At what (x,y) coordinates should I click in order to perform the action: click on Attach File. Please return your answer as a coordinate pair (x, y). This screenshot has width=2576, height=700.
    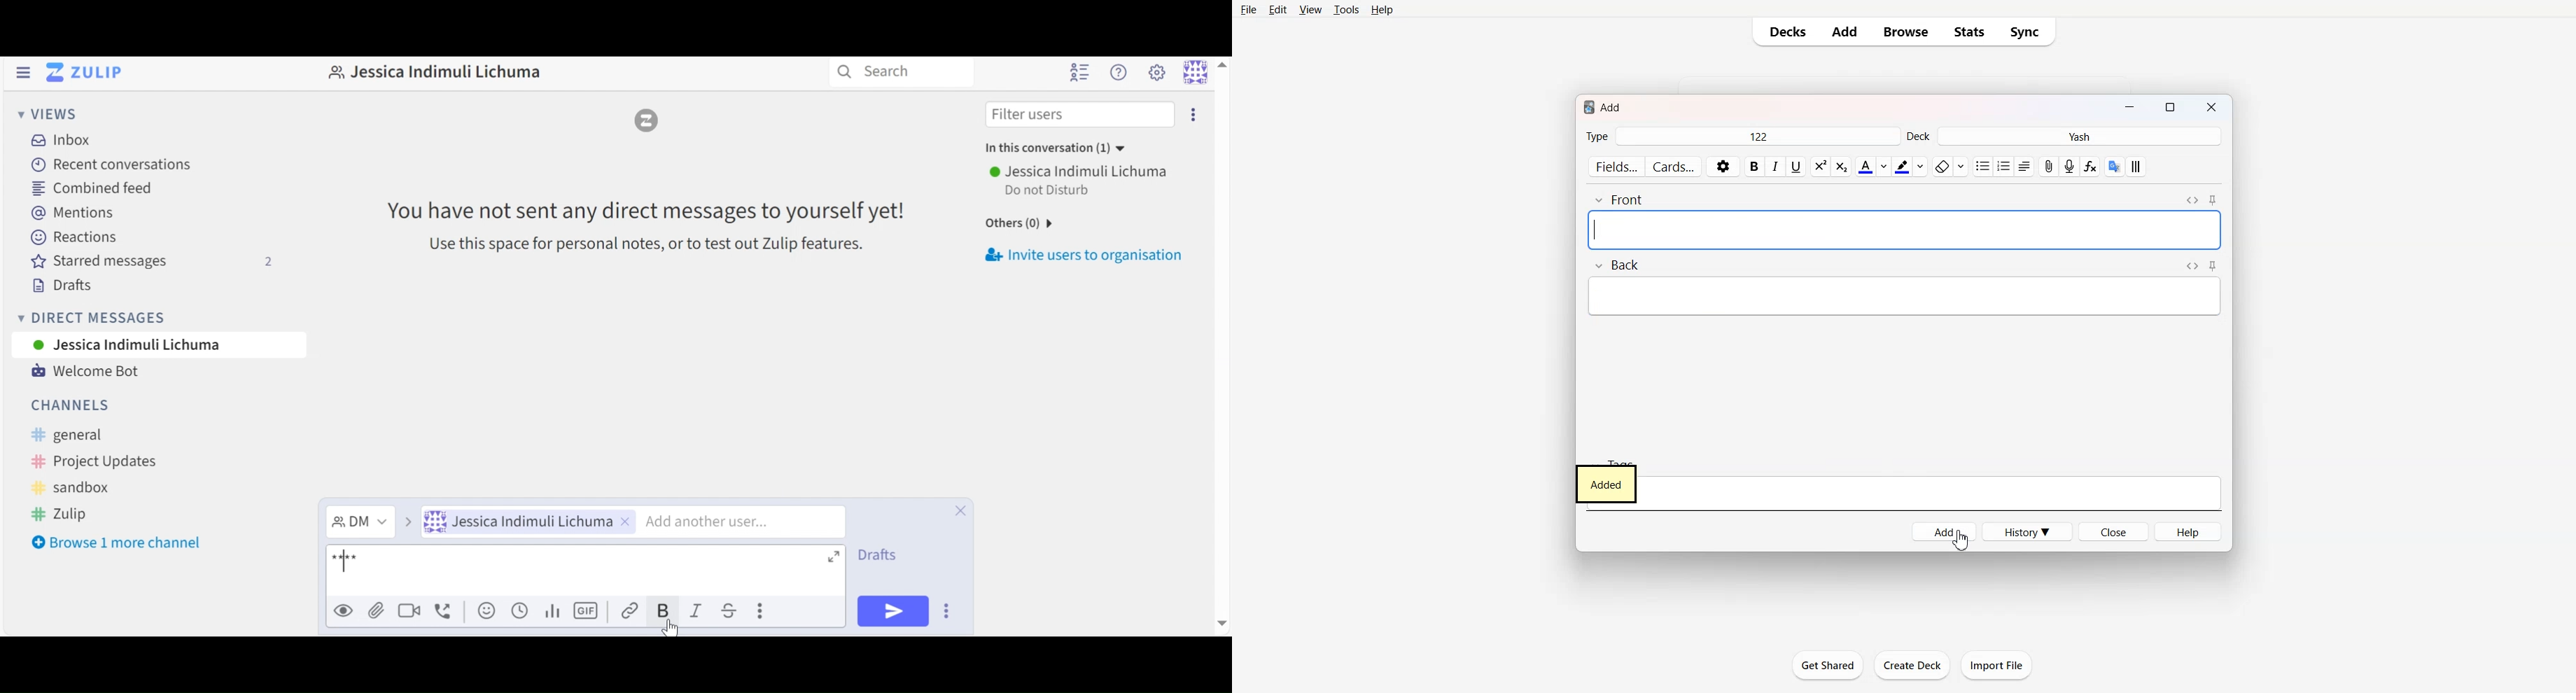
    Looking at the image, I should click on (2049, 167).